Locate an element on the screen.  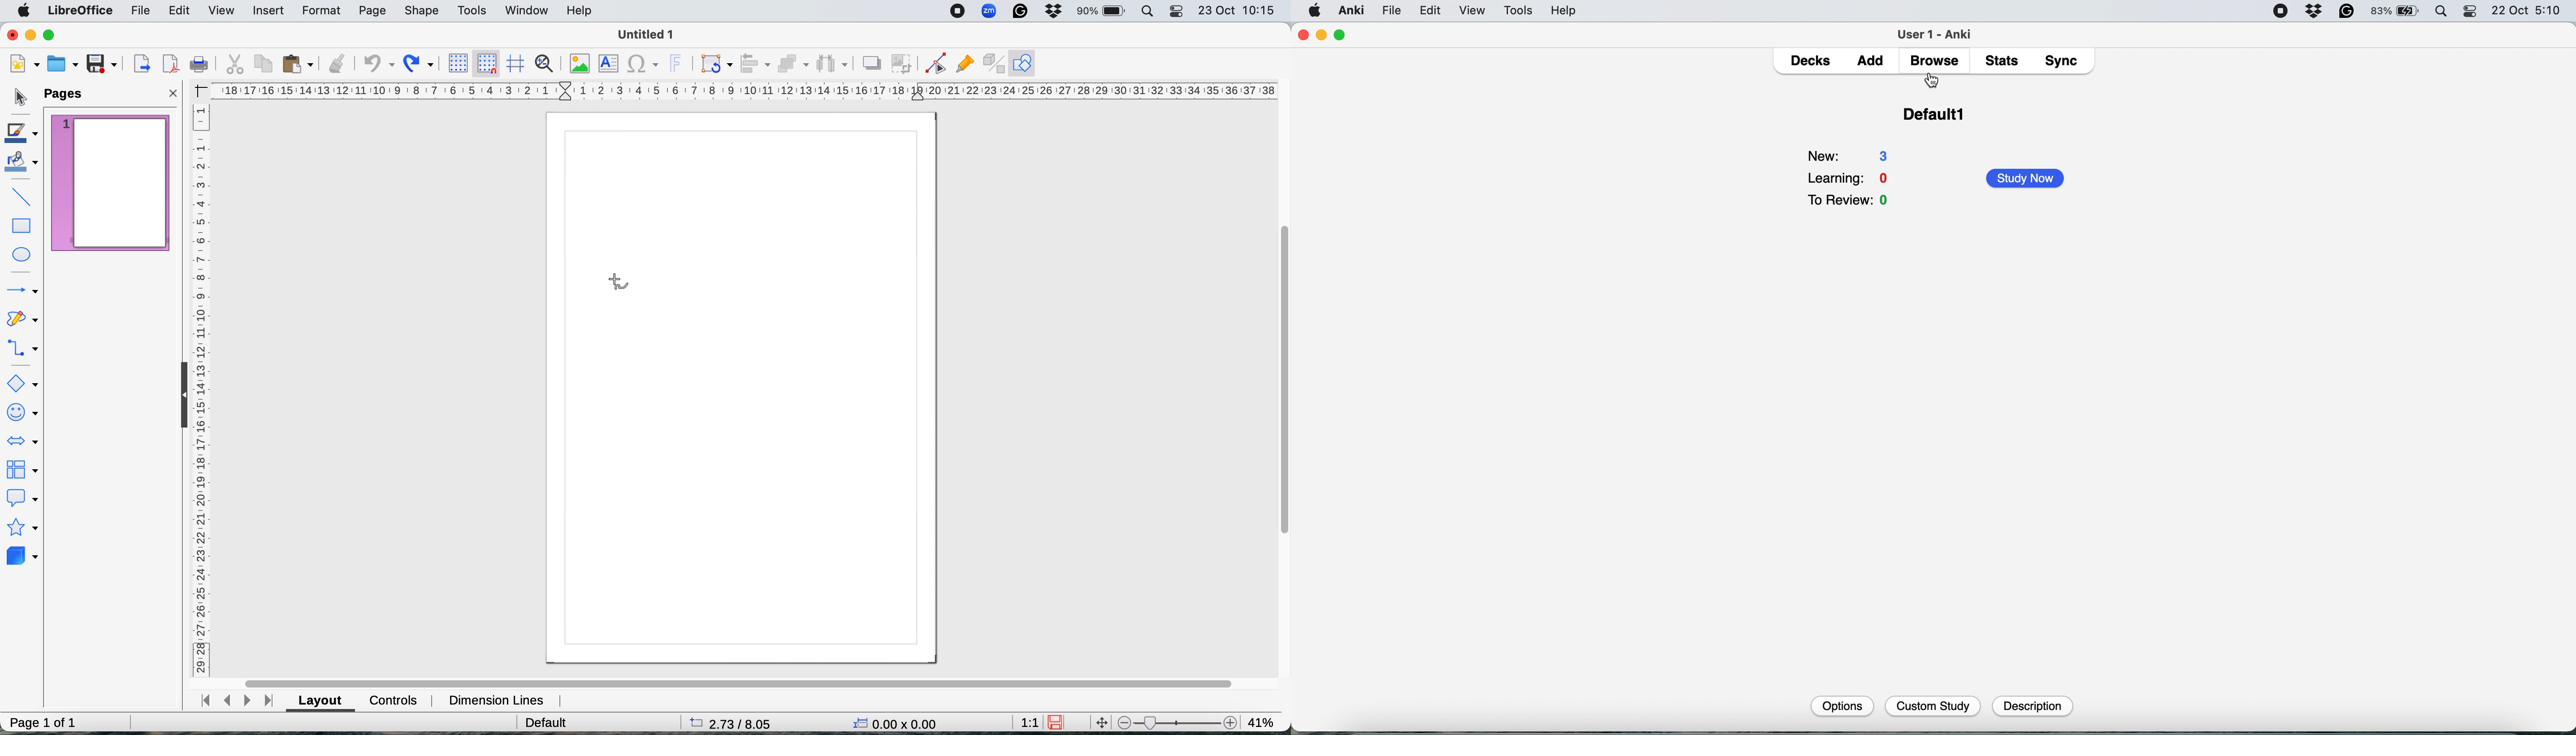
cursor is located at coordinates (1934, 81).